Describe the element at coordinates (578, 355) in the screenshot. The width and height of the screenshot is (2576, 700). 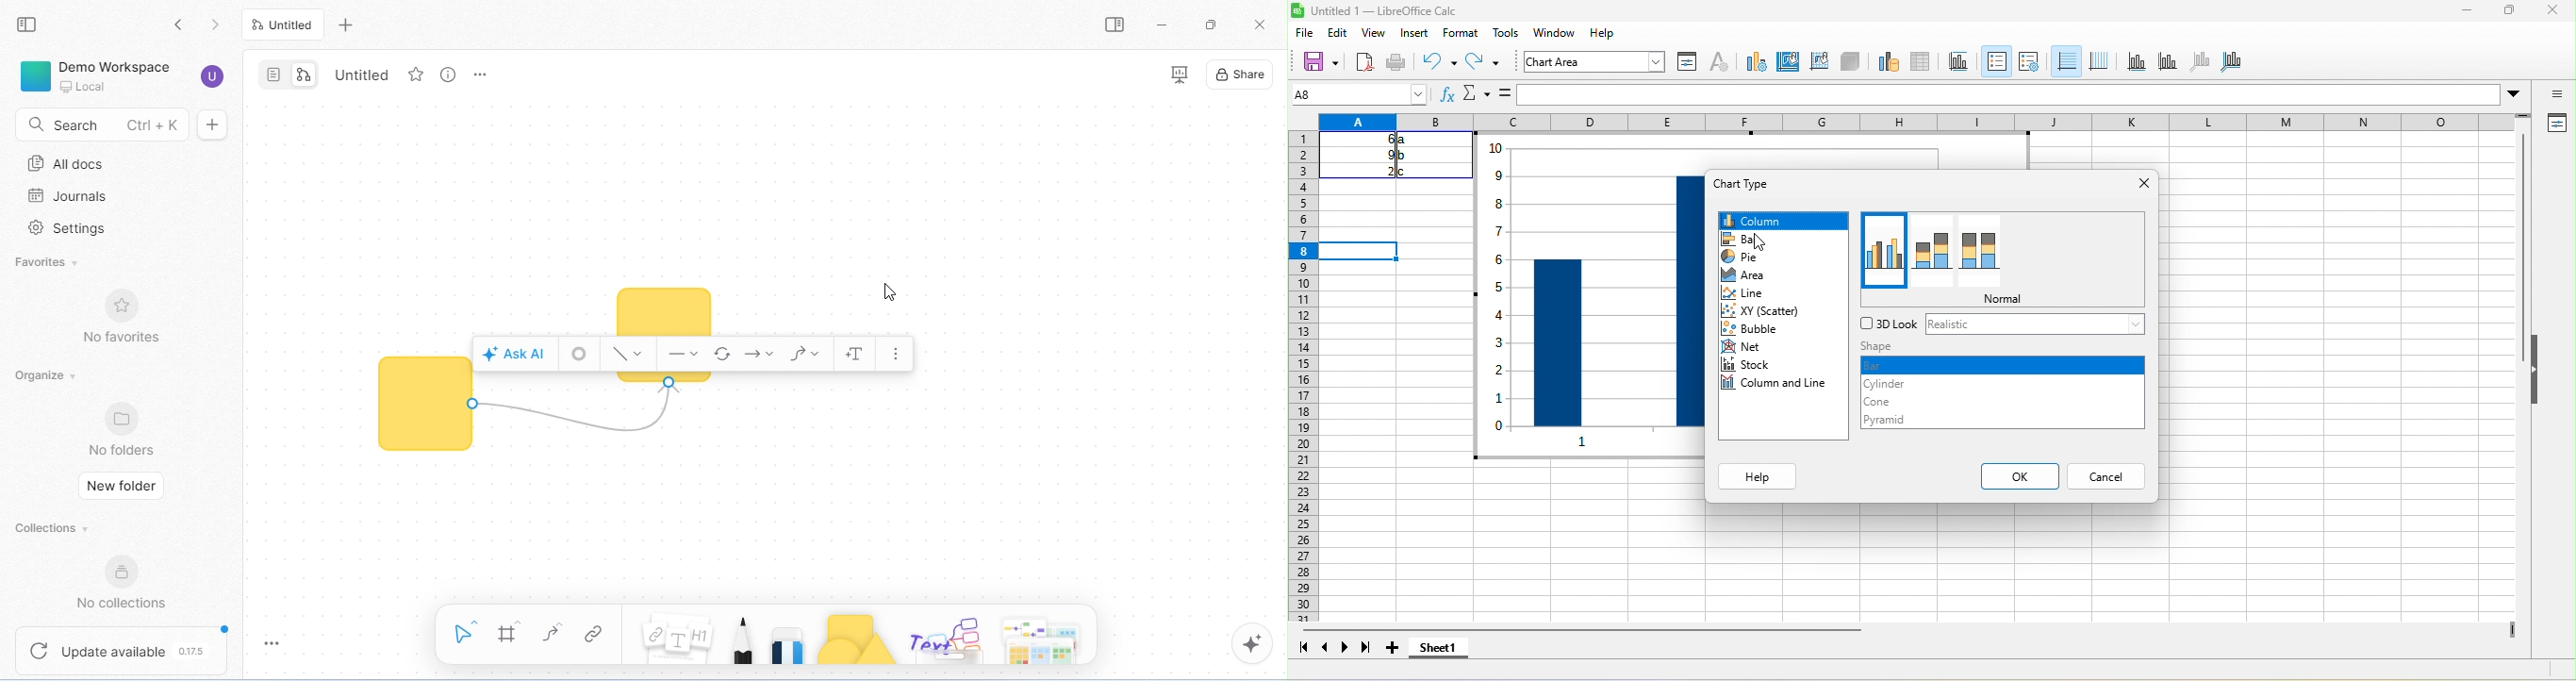
I see `stroke style` at that location.